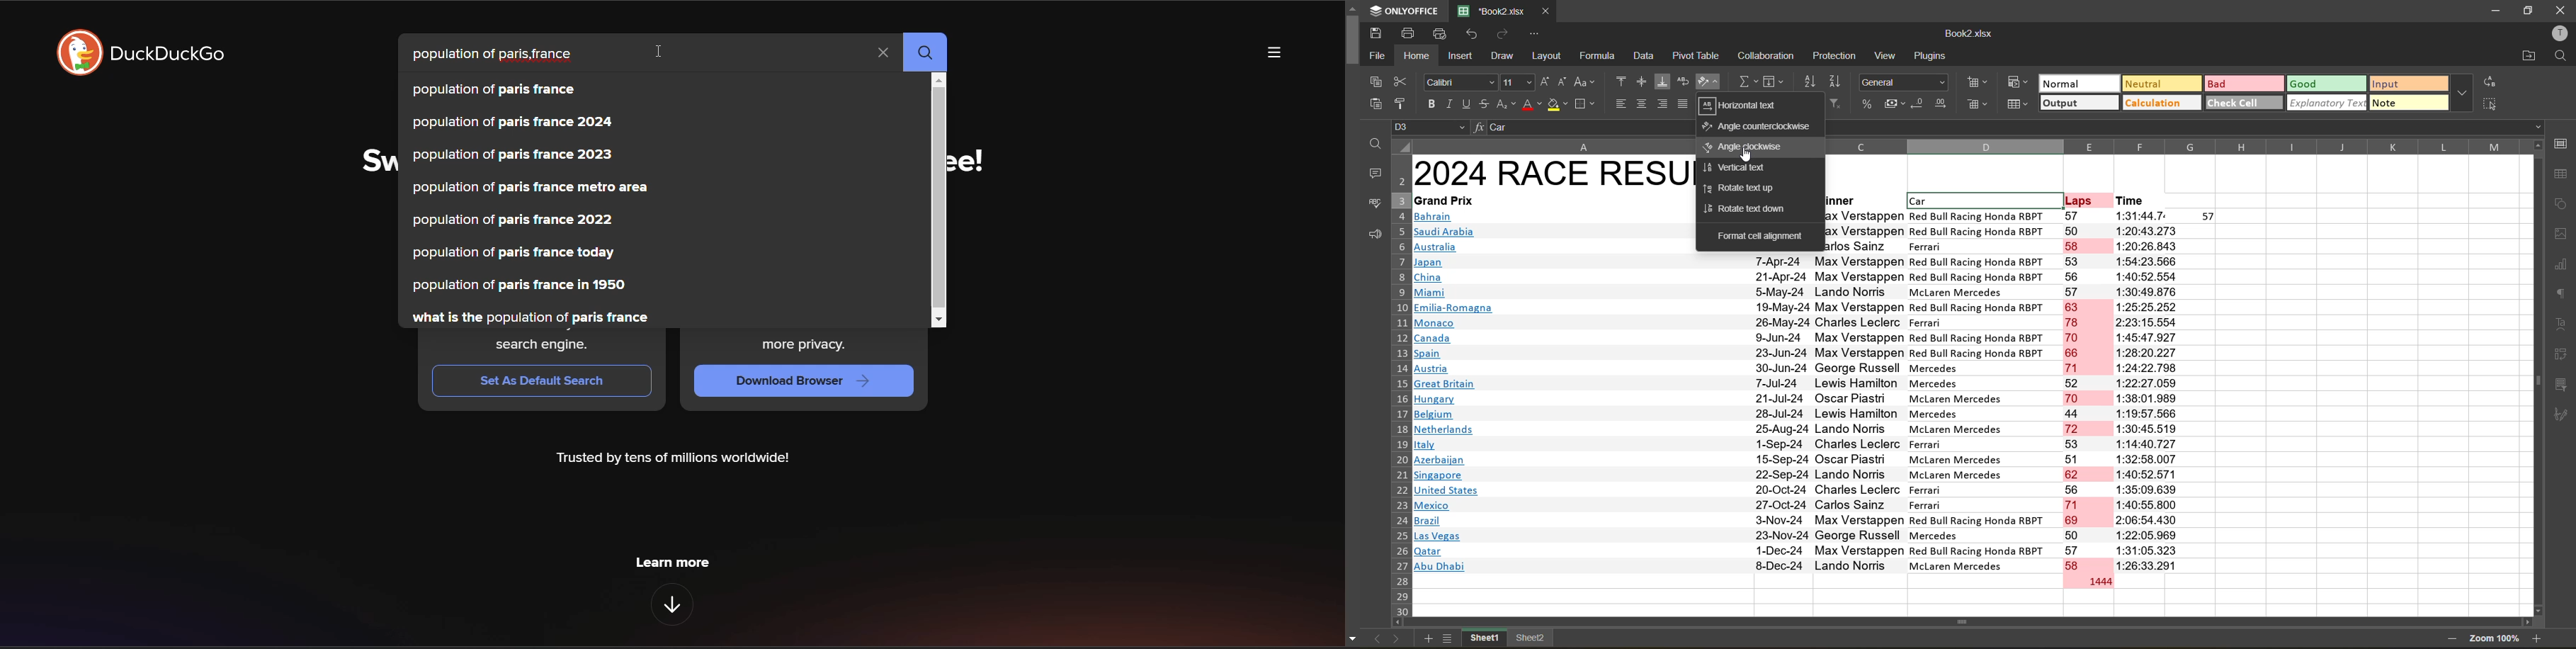 The height and width of the screenshot is (672, 2576). I want to click on decrement size, so click(1565, 82).